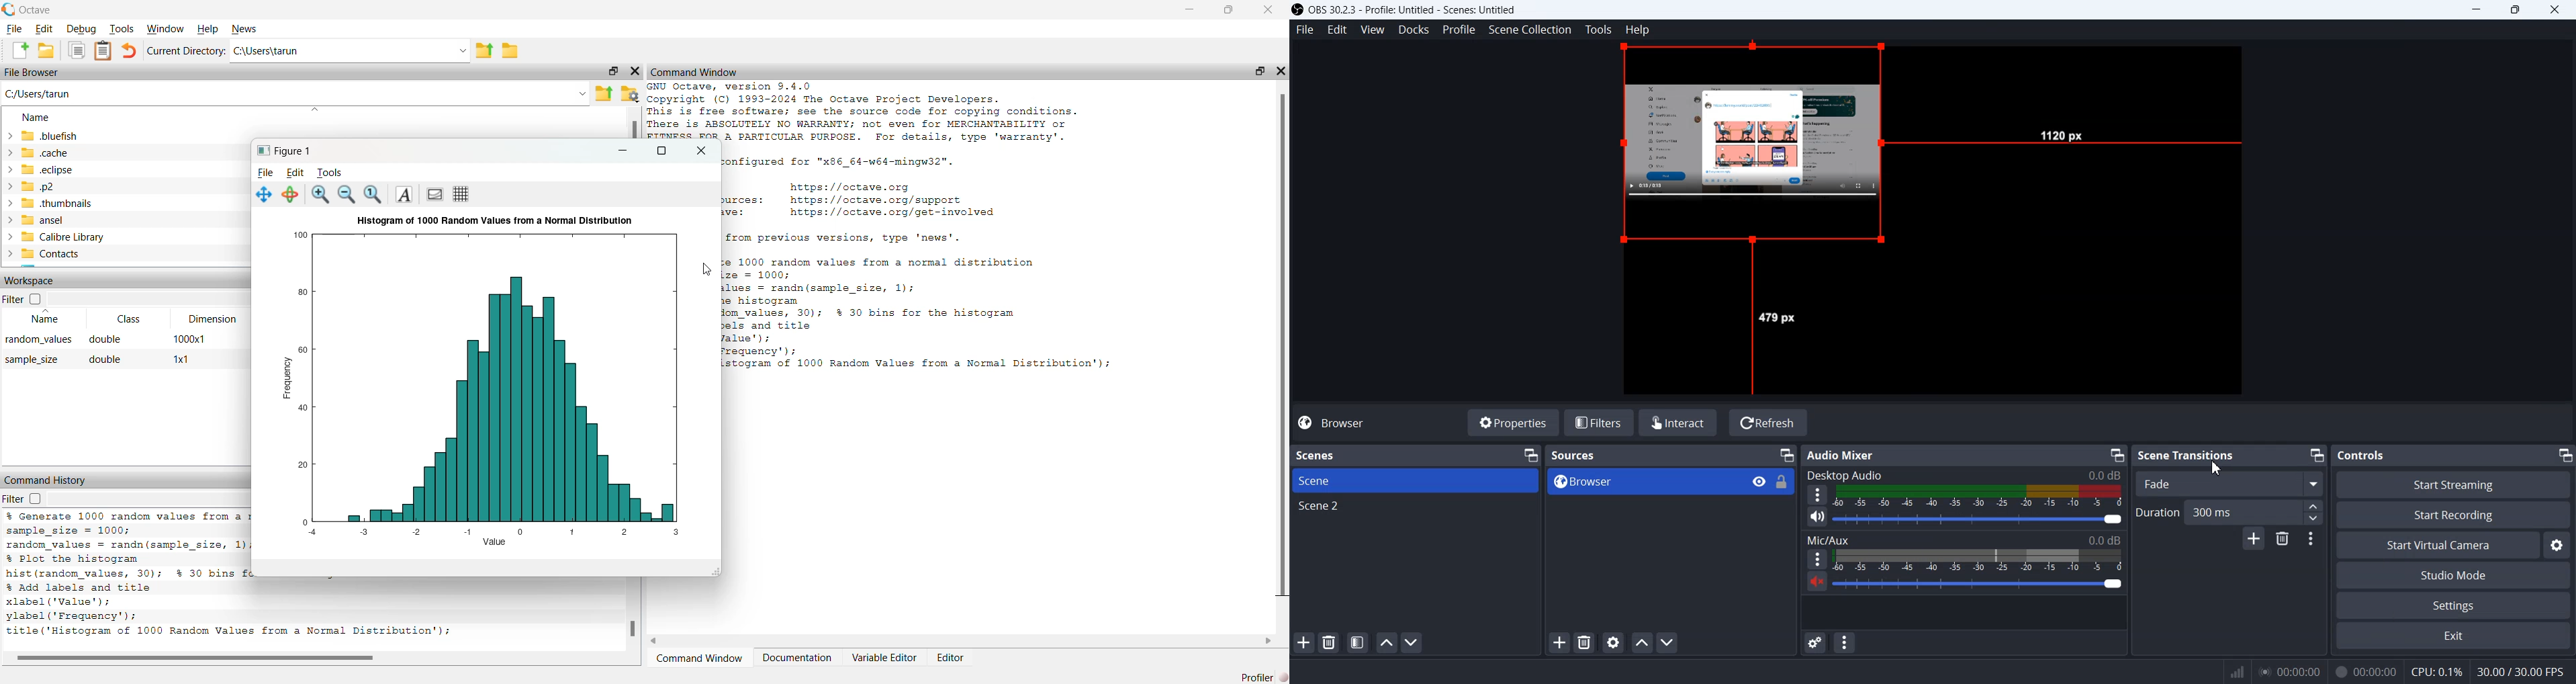 This screenshot has height=700, width=2576. I want to click on double, so click(105, 339).